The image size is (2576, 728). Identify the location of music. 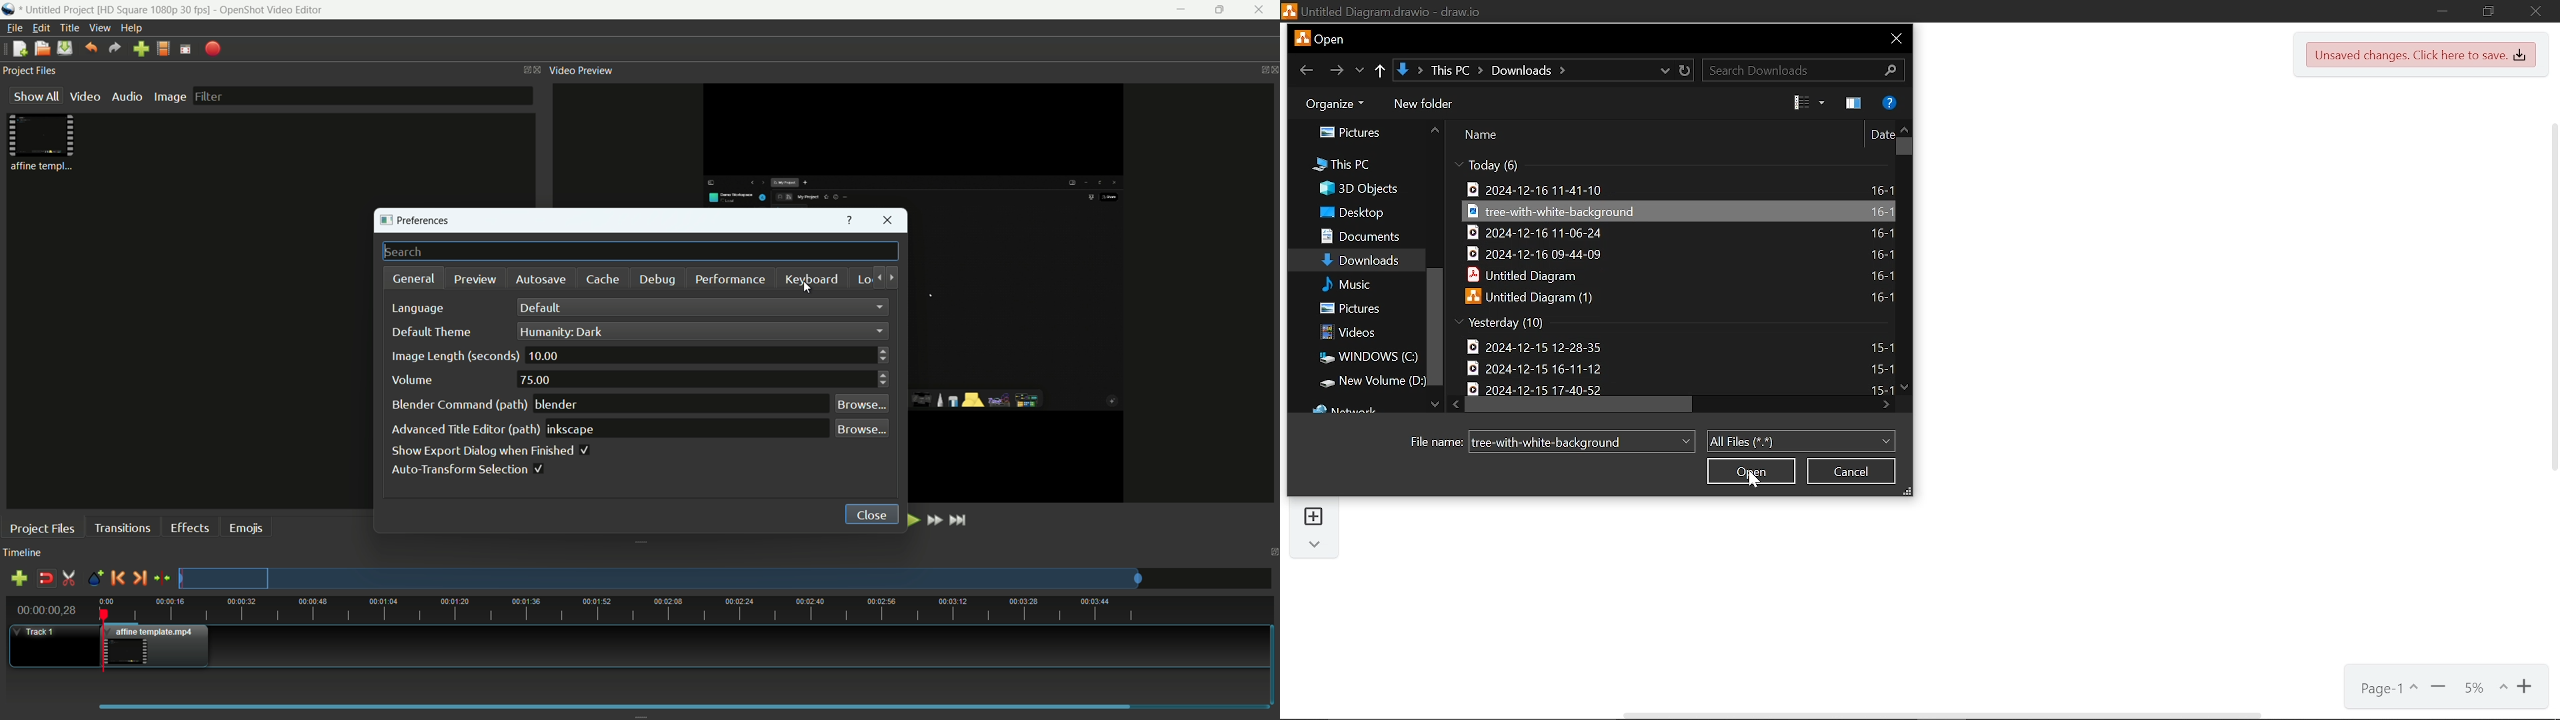
(1348, 284).